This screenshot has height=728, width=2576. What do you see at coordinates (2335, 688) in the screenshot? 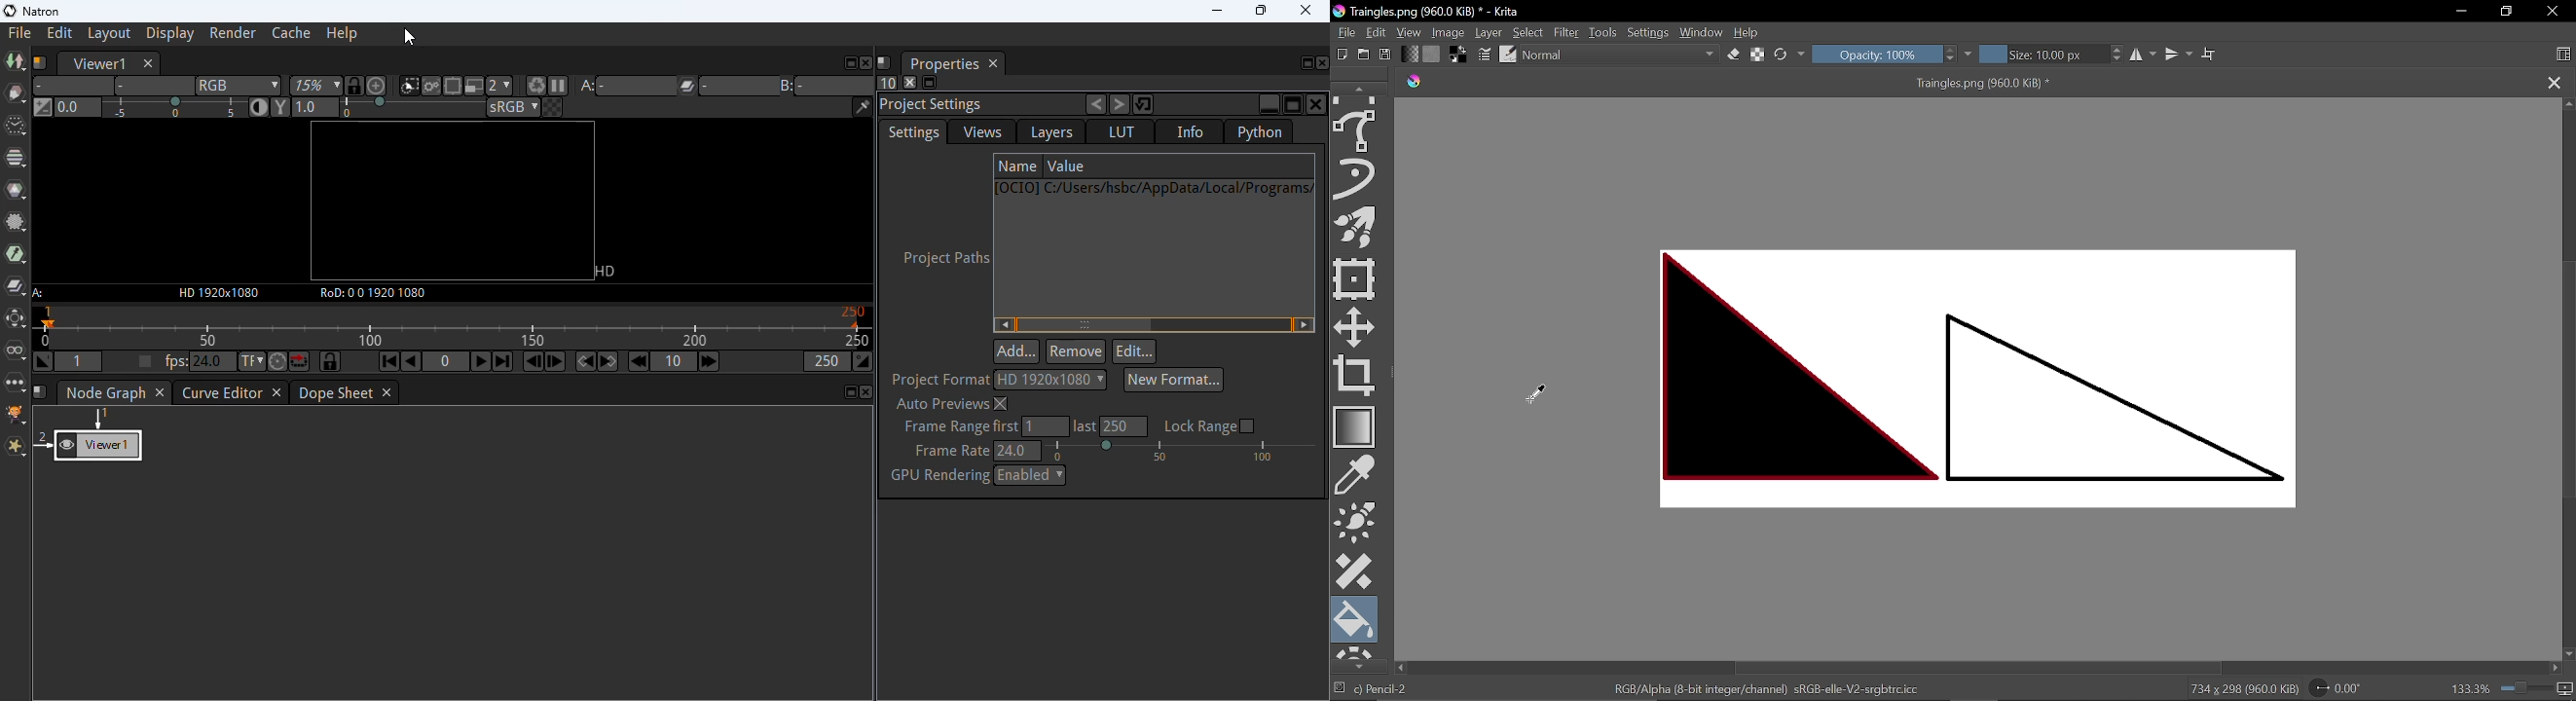
I see `0.00` at bounding box center [2335, 688].